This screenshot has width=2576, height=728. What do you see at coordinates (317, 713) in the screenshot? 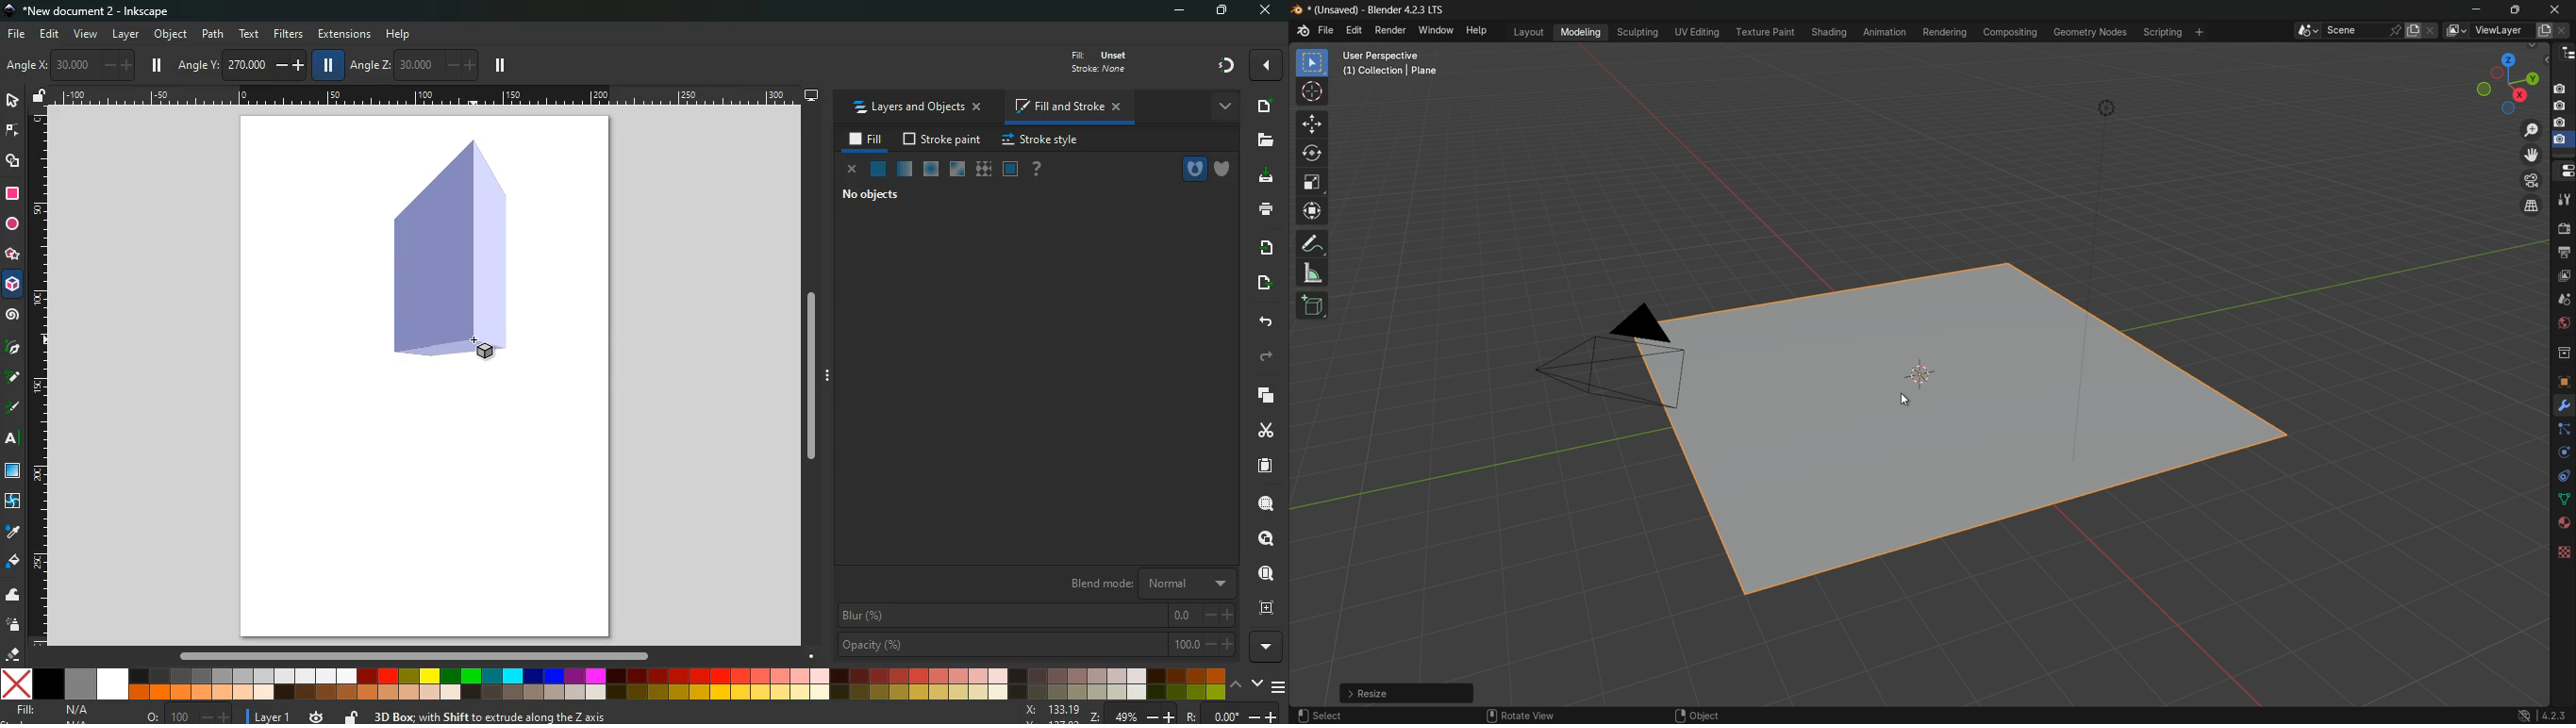
I see `time` at bounding box center [317, 713].